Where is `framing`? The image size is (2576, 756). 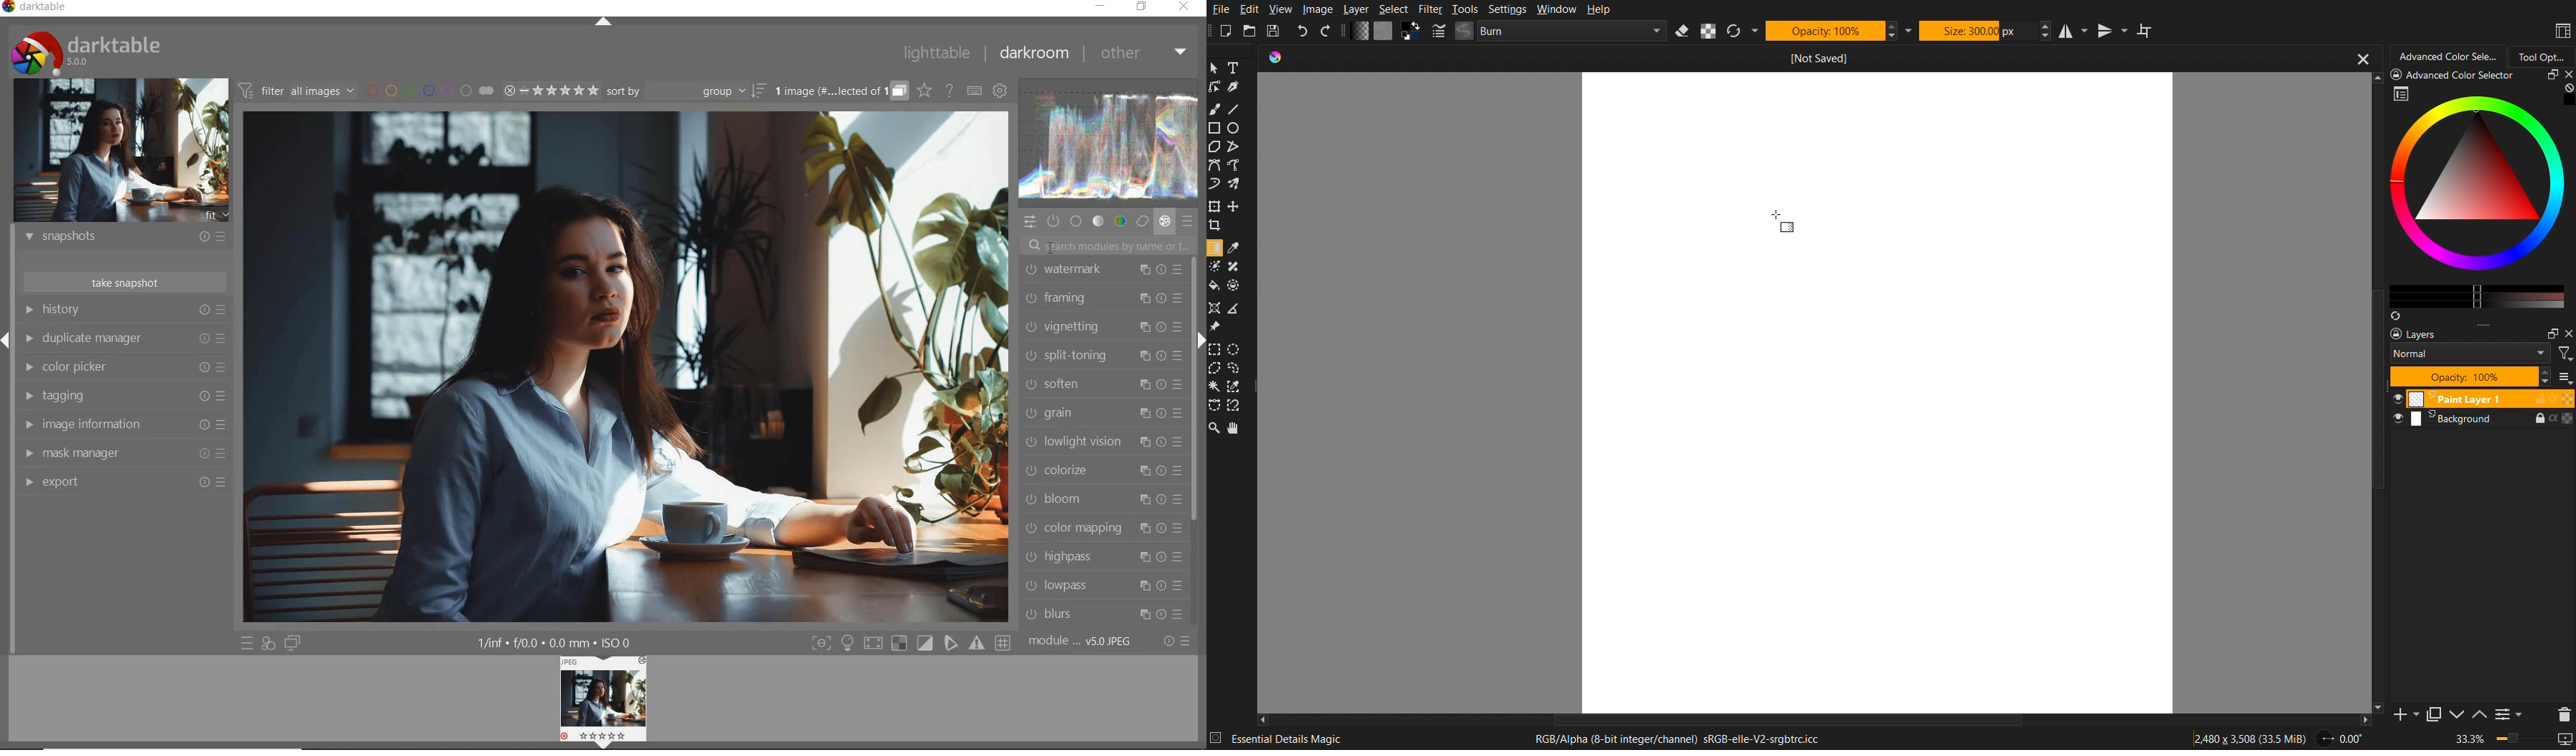 framing is located at coordinates (1101, 302).